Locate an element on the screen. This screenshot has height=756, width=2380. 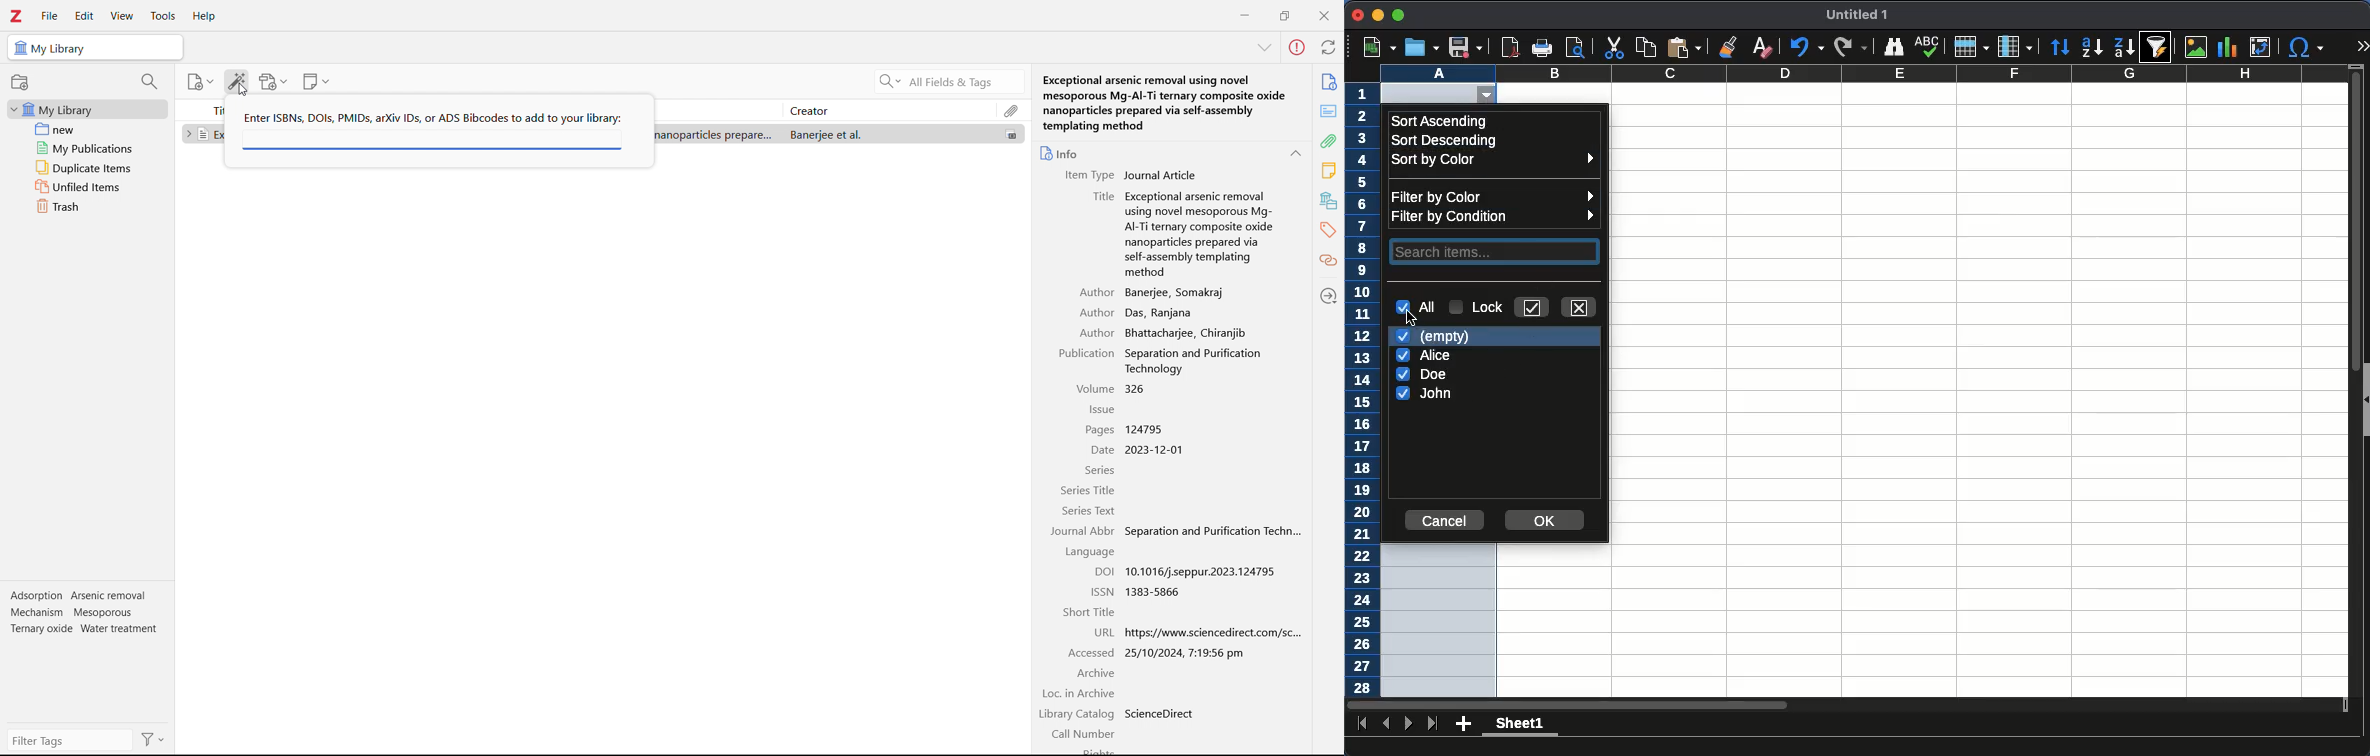
notes is located at coordinates (1329, 171).